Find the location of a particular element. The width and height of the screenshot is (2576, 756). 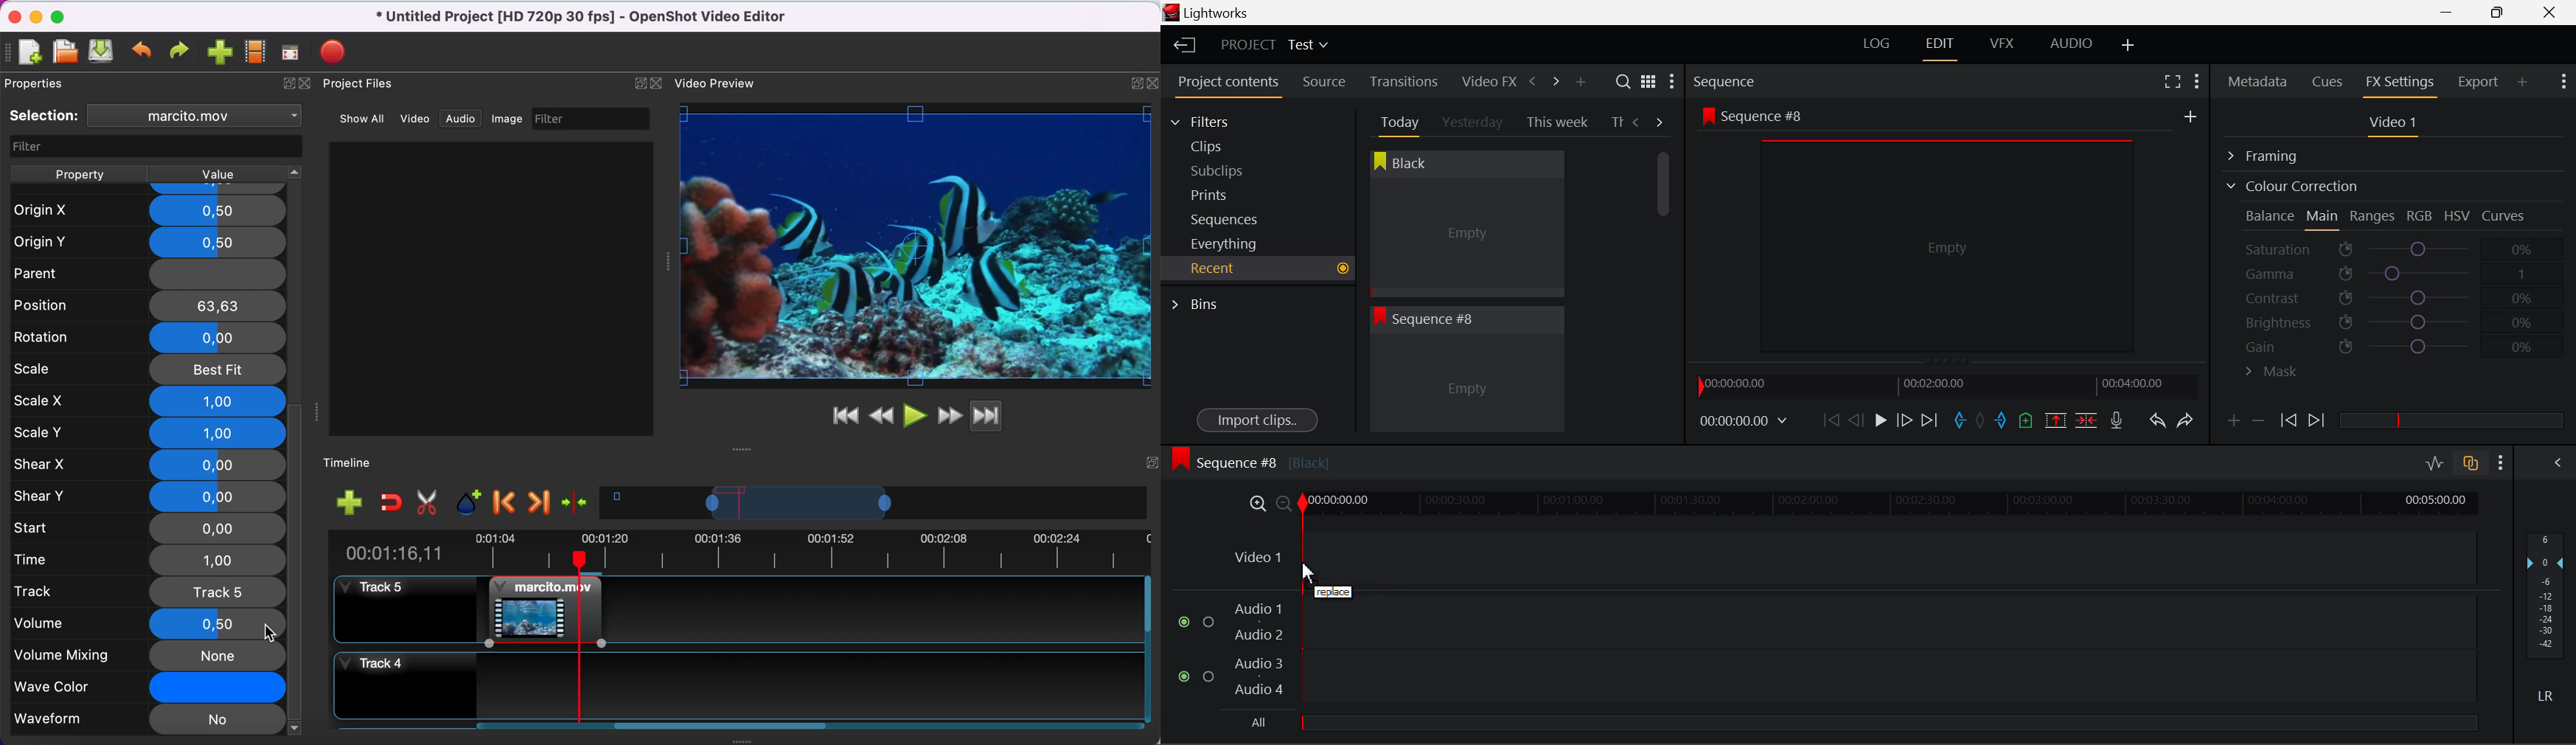

time 1 is located at coordinates (149, 560).